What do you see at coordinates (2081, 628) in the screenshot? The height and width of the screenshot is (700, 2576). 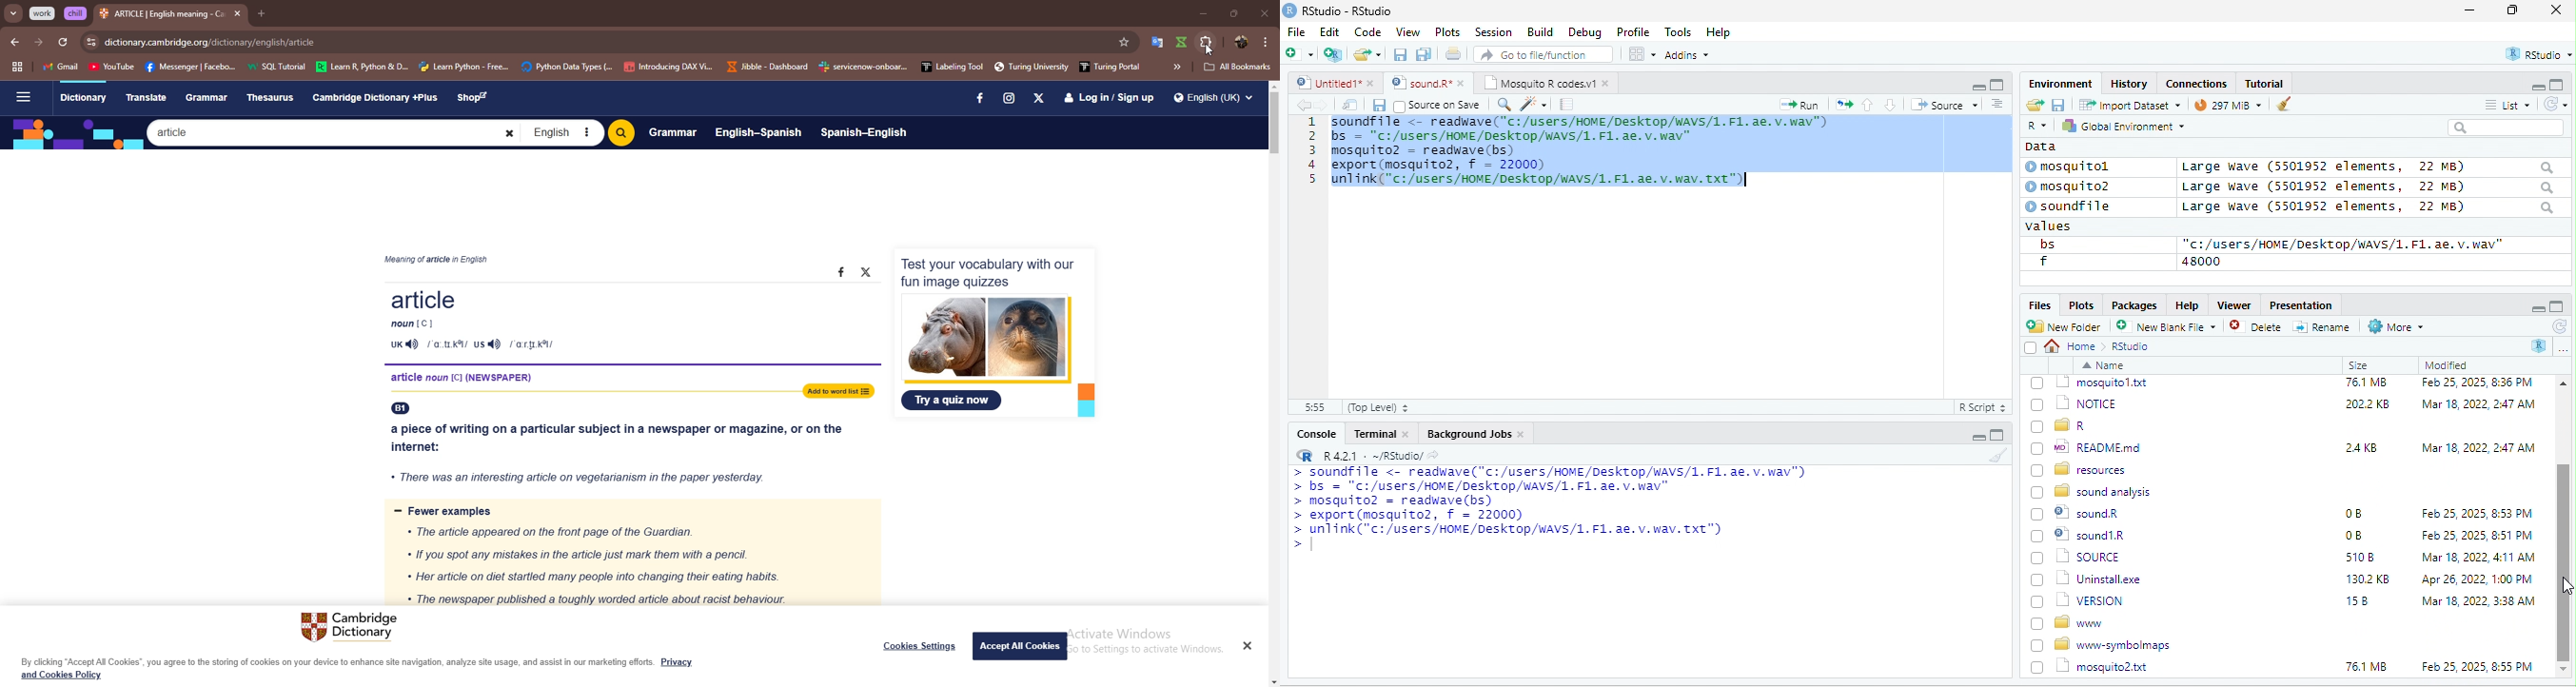 I see `© sound1R` at bounding box center [2081, 628].